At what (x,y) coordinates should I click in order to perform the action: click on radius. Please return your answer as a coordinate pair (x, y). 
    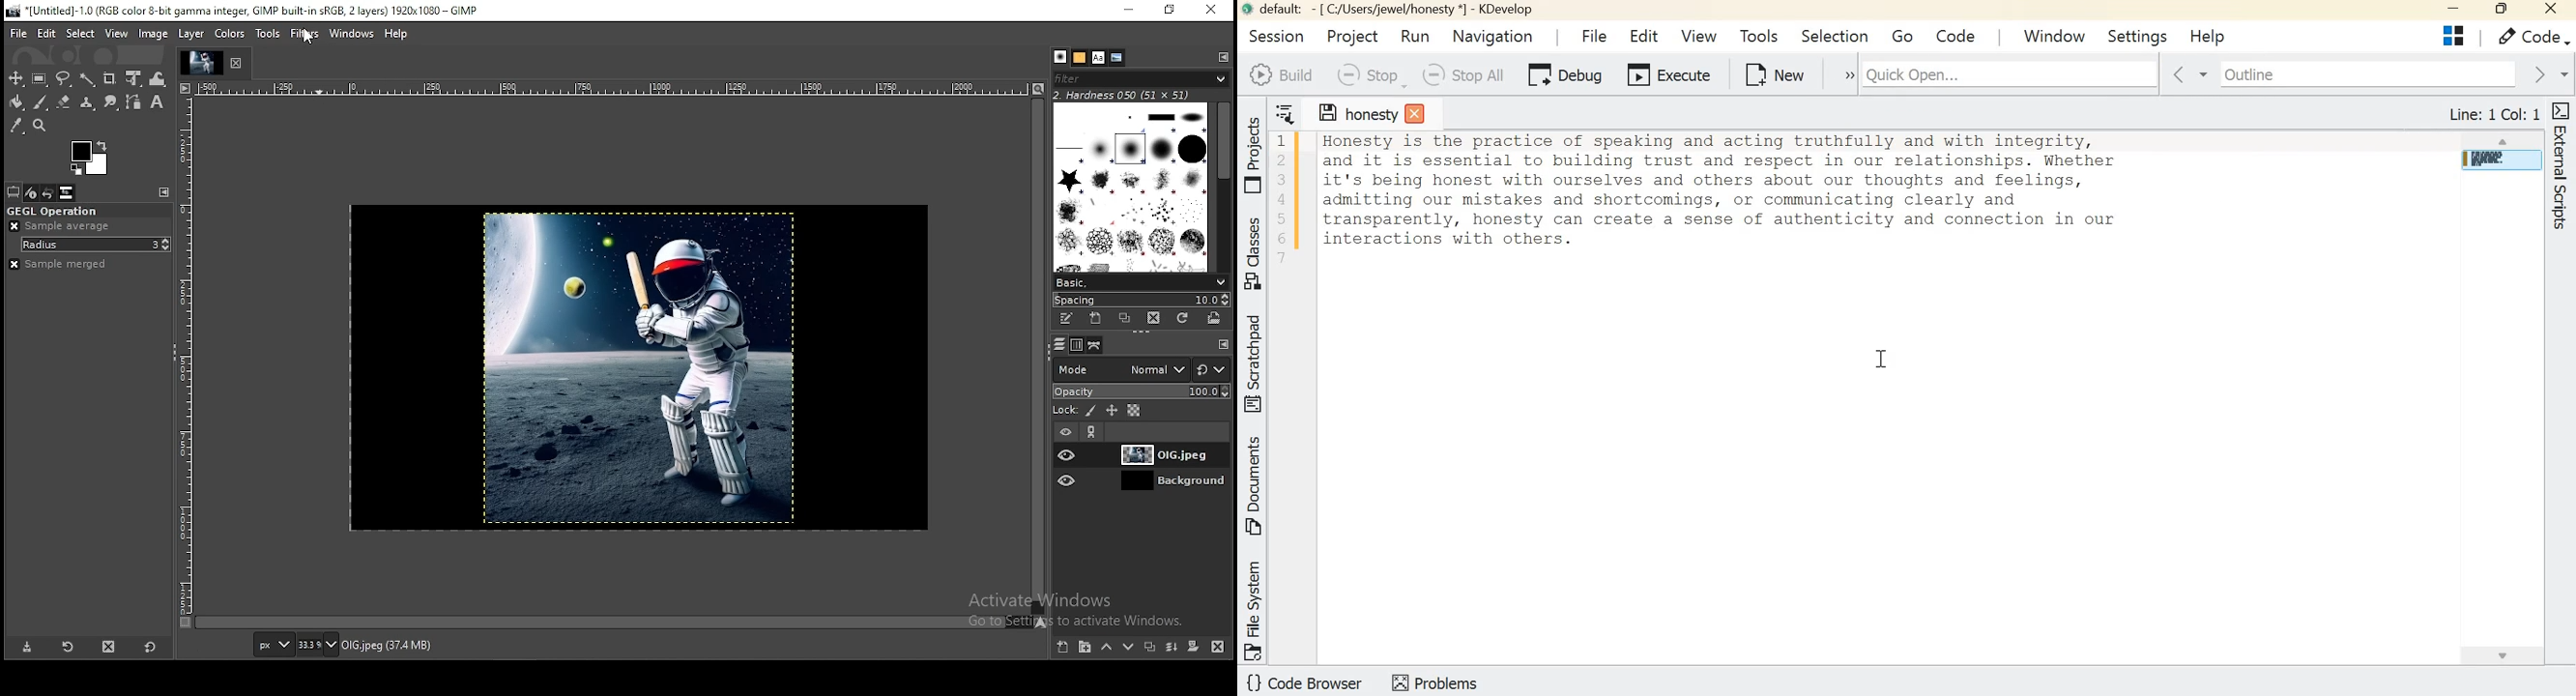
    Looking at the image, I should click on (97, 245).